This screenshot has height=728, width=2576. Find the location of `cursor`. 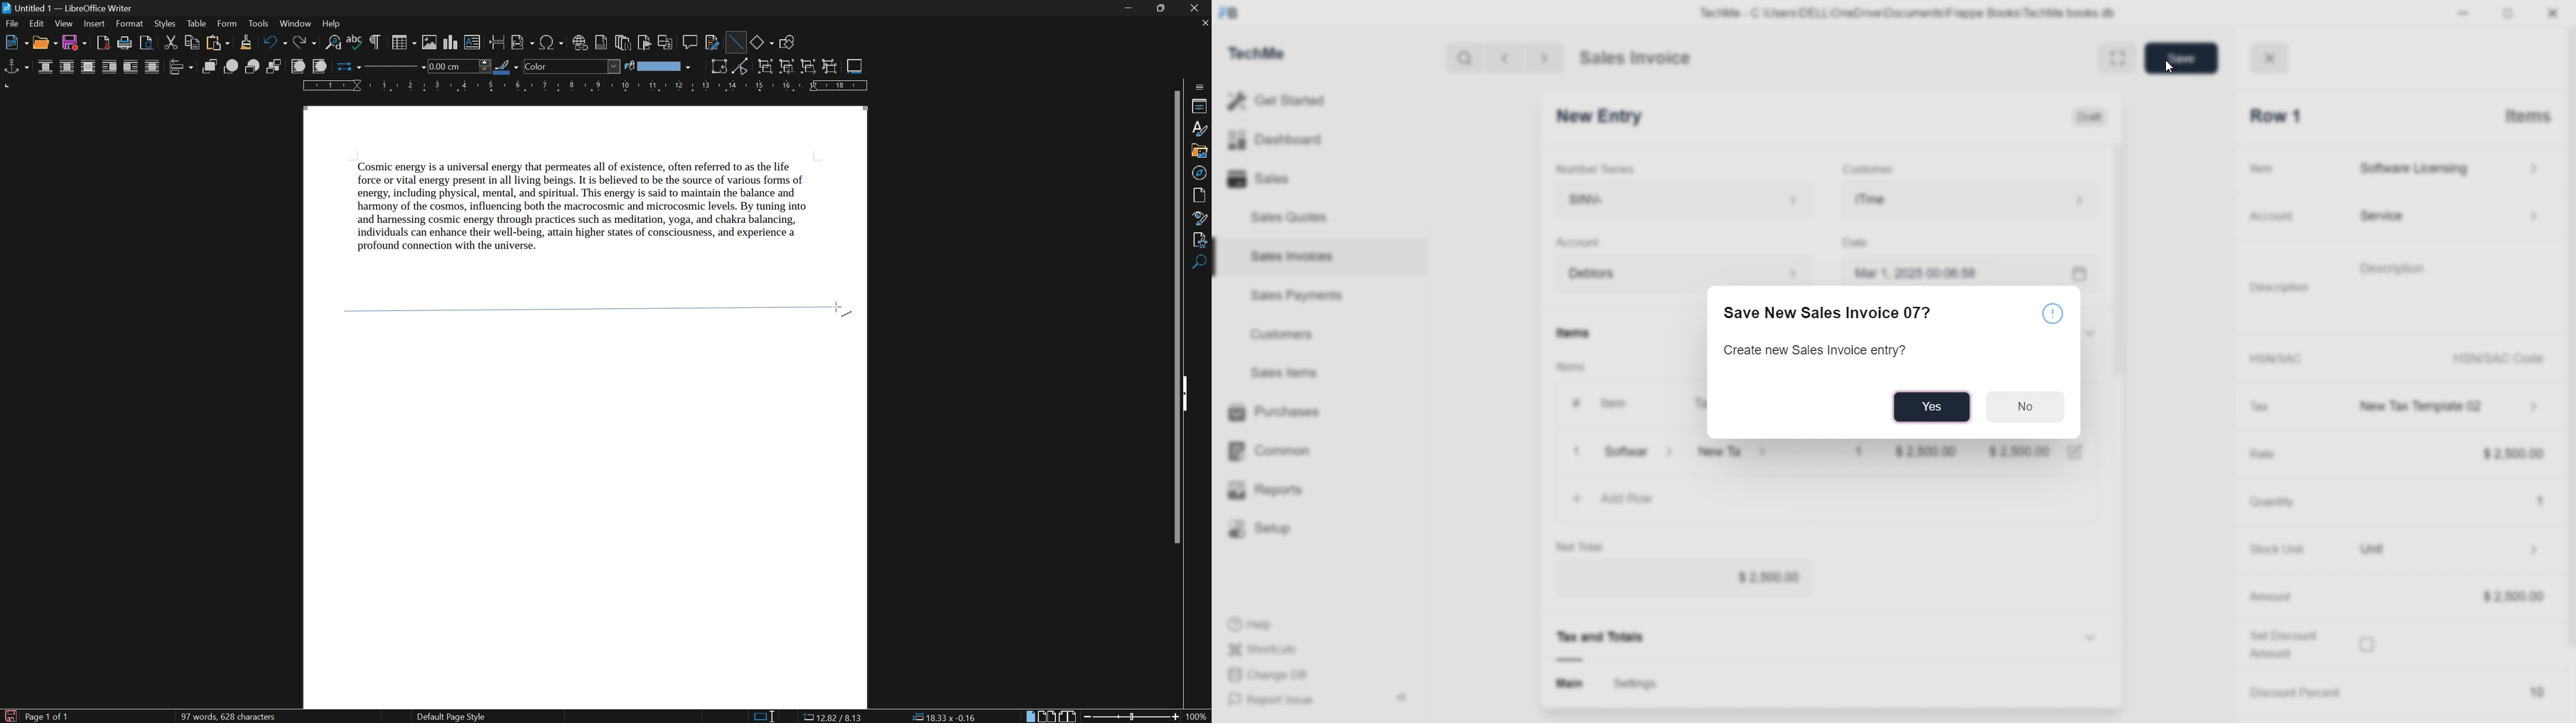

cursor is located at coordinates (838, 307).